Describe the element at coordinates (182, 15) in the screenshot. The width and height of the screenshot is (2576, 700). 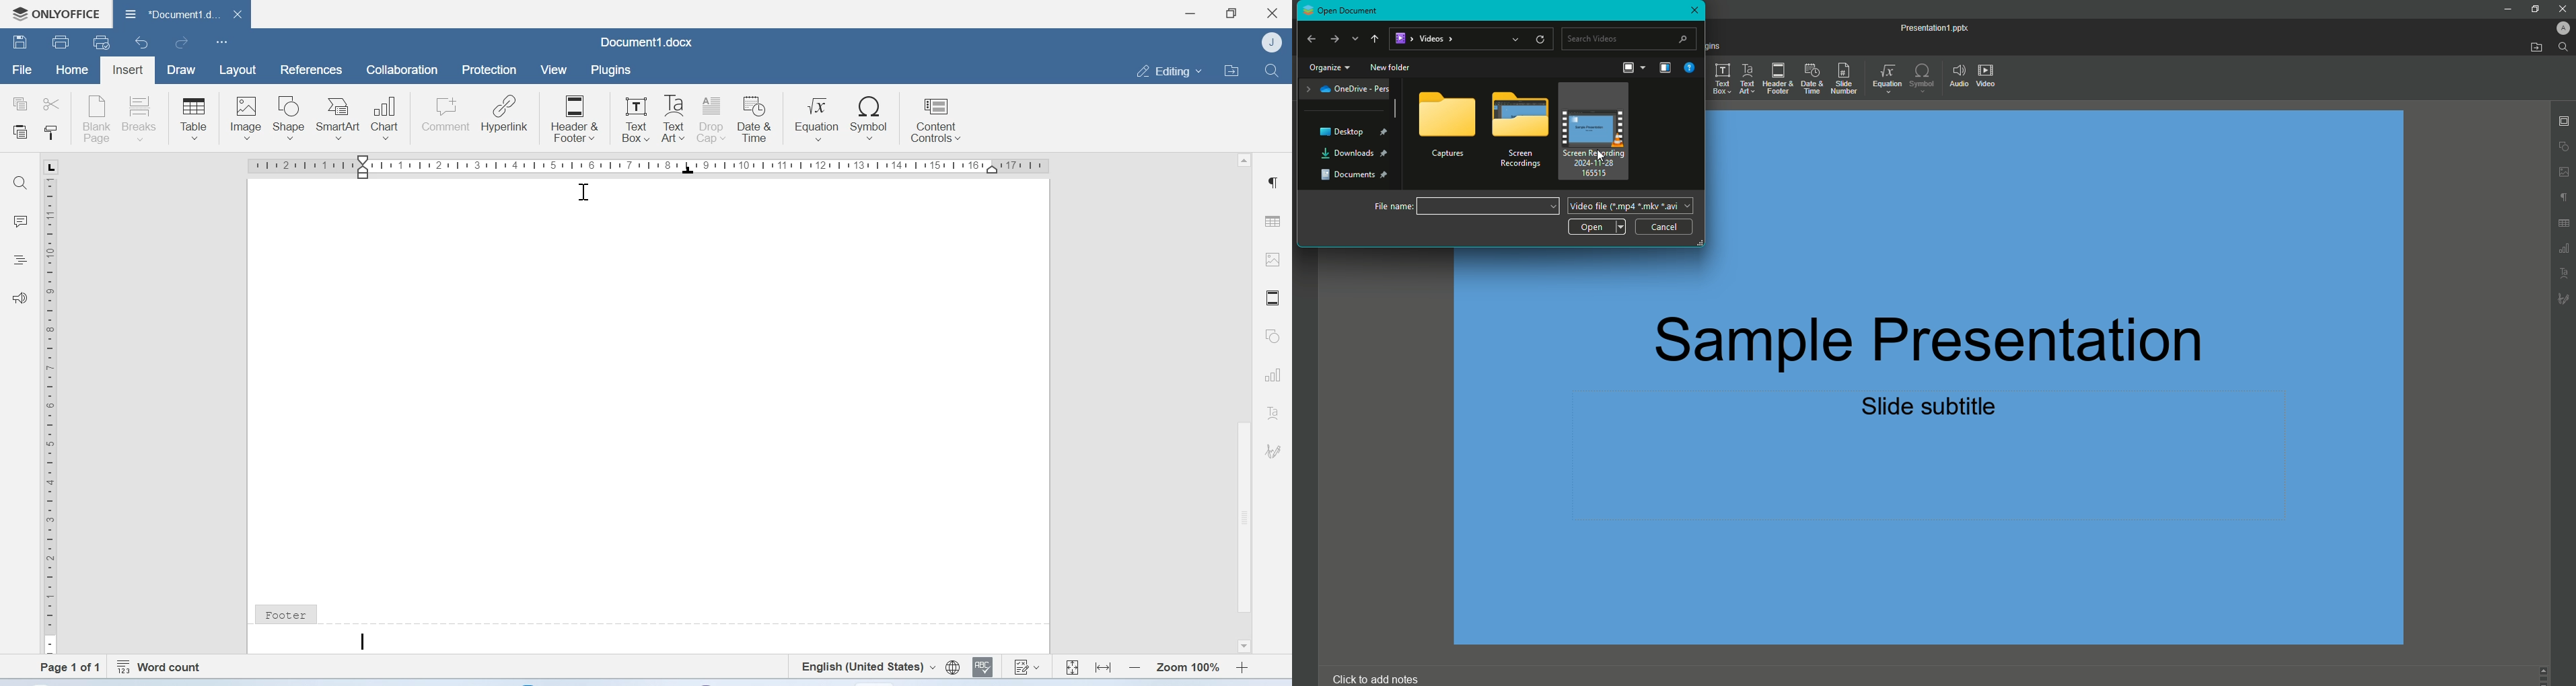
I see `Document1.docx` at that location.